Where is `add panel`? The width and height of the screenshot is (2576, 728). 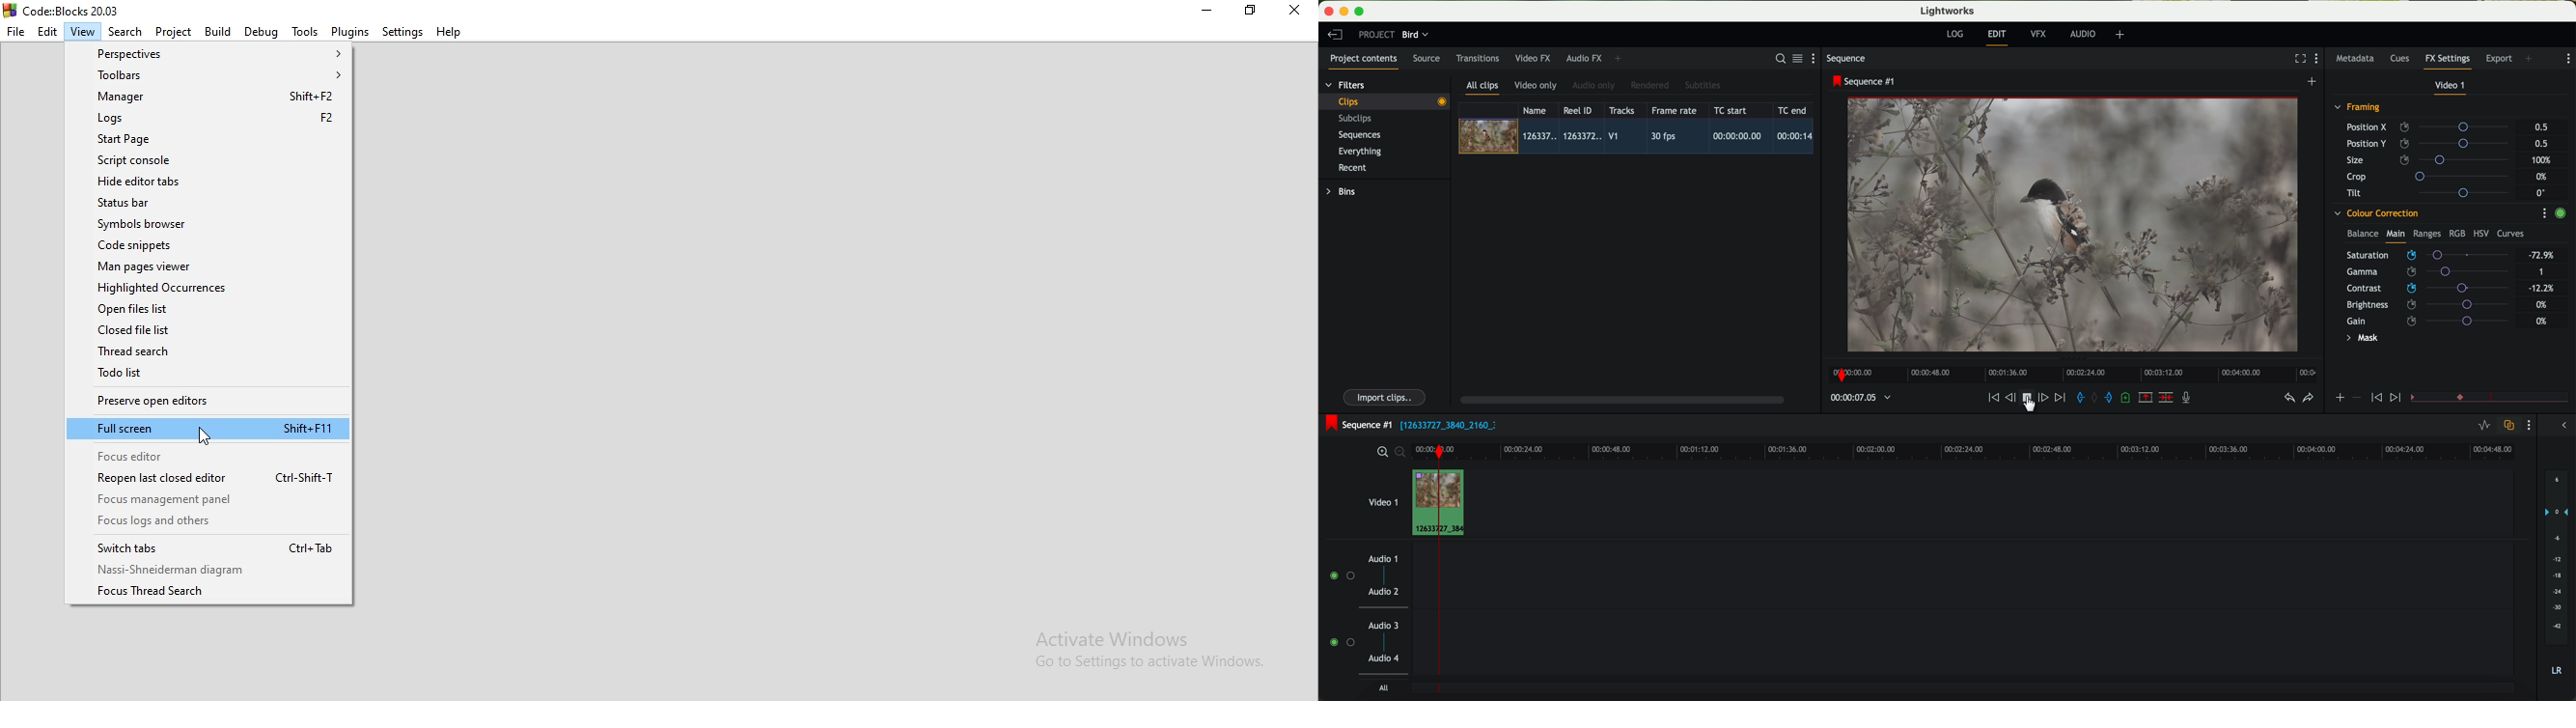
add panel is located at coordinates (2531, 60).